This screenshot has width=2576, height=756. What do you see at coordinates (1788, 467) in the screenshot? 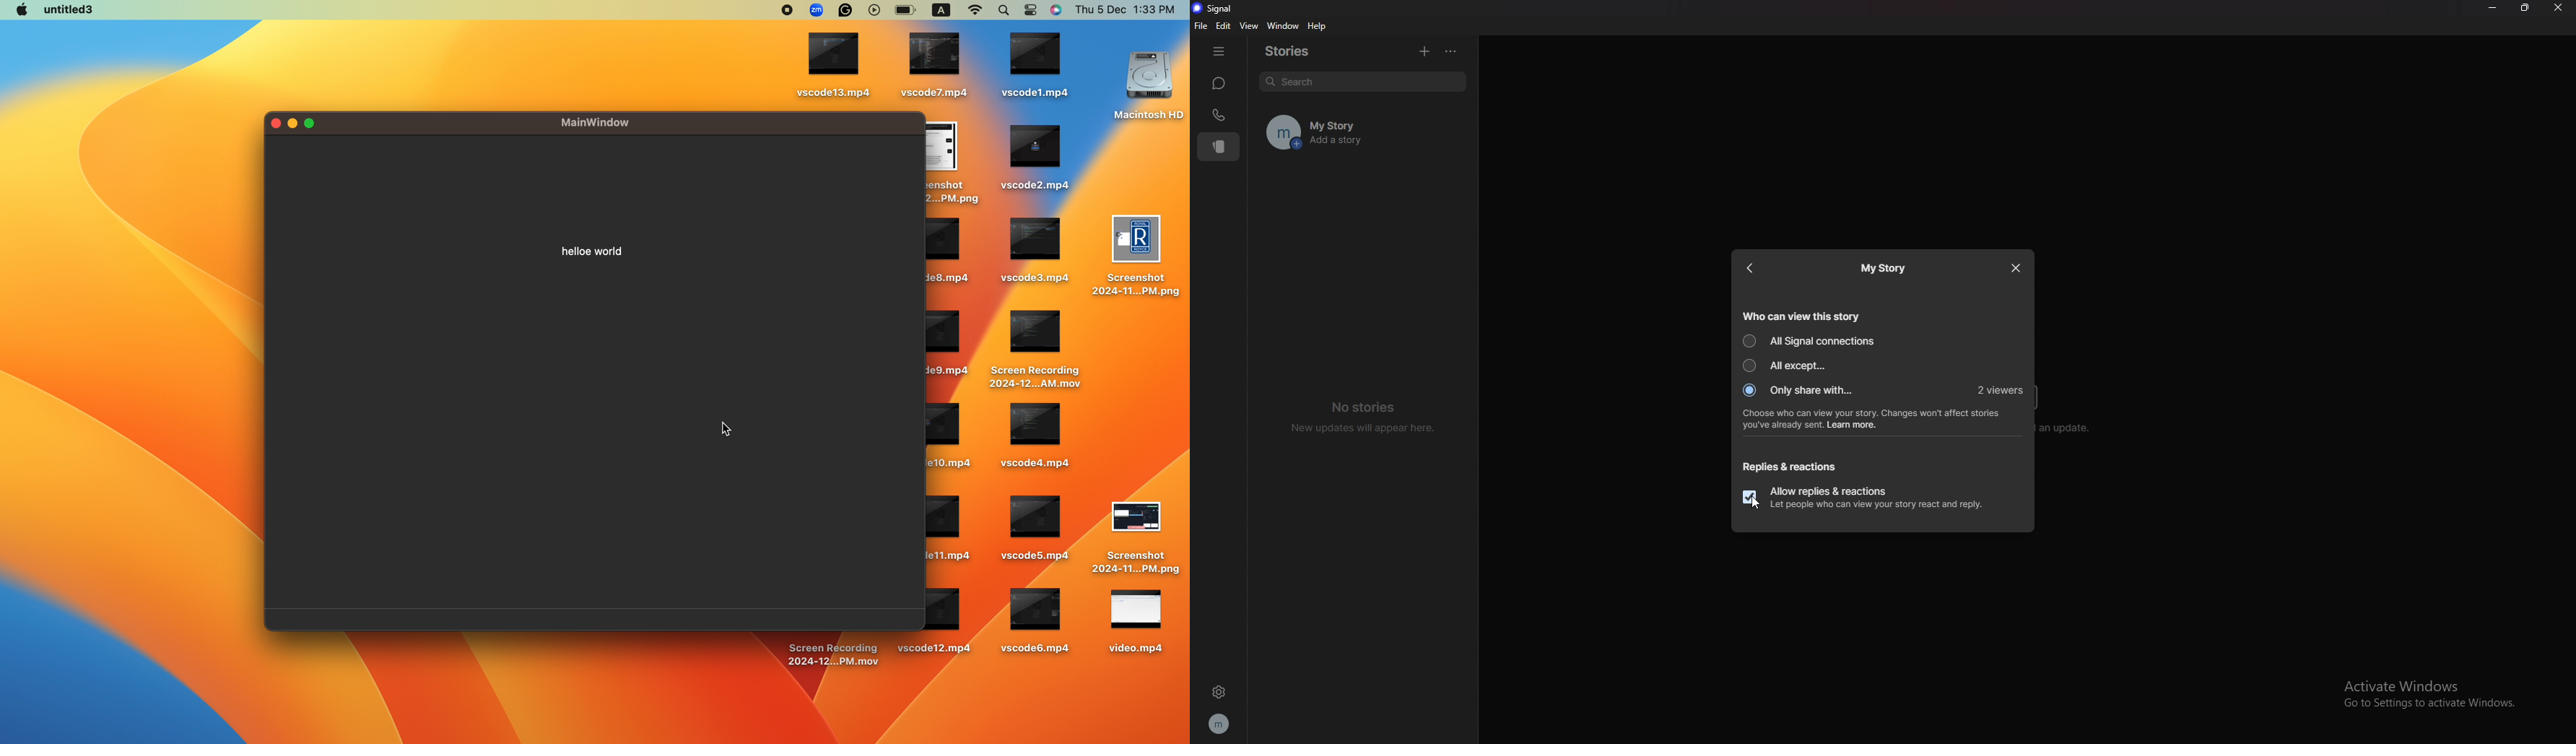
I see `replies and reactions` at bounding box center [1788, 467].